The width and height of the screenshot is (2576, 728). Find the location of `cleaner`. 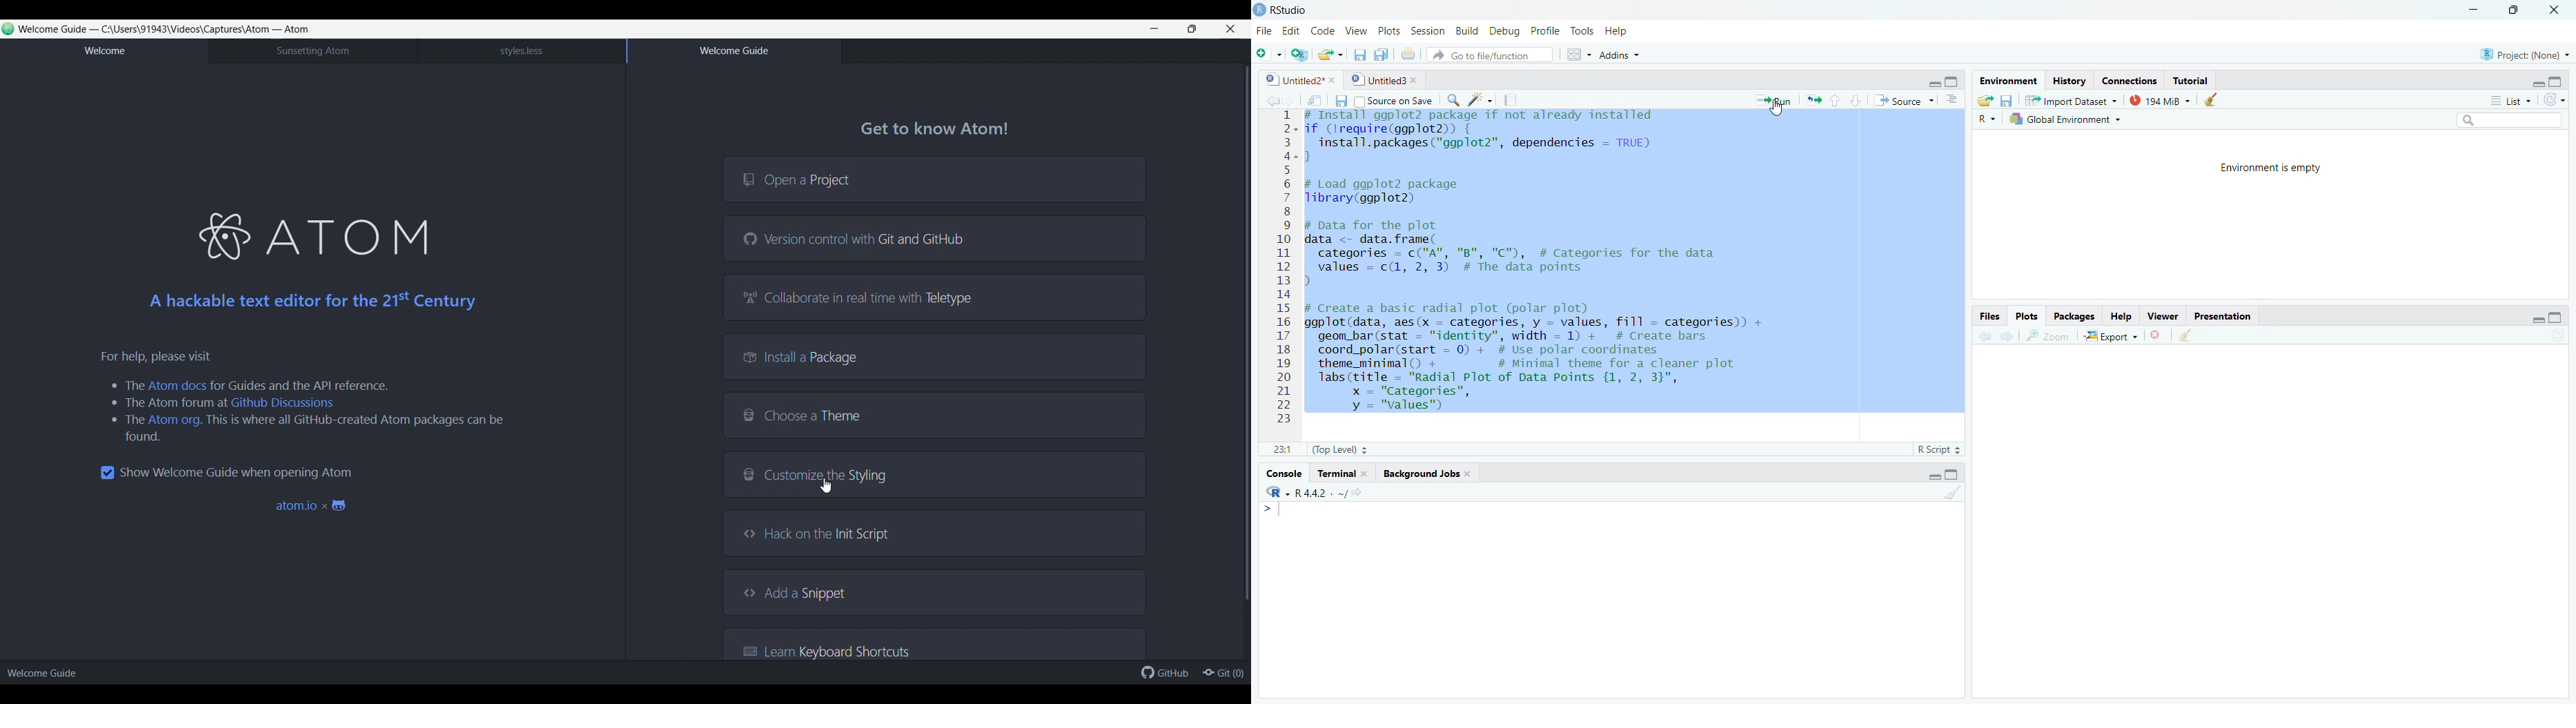

cleaner is located at coordinates (2186, 336).